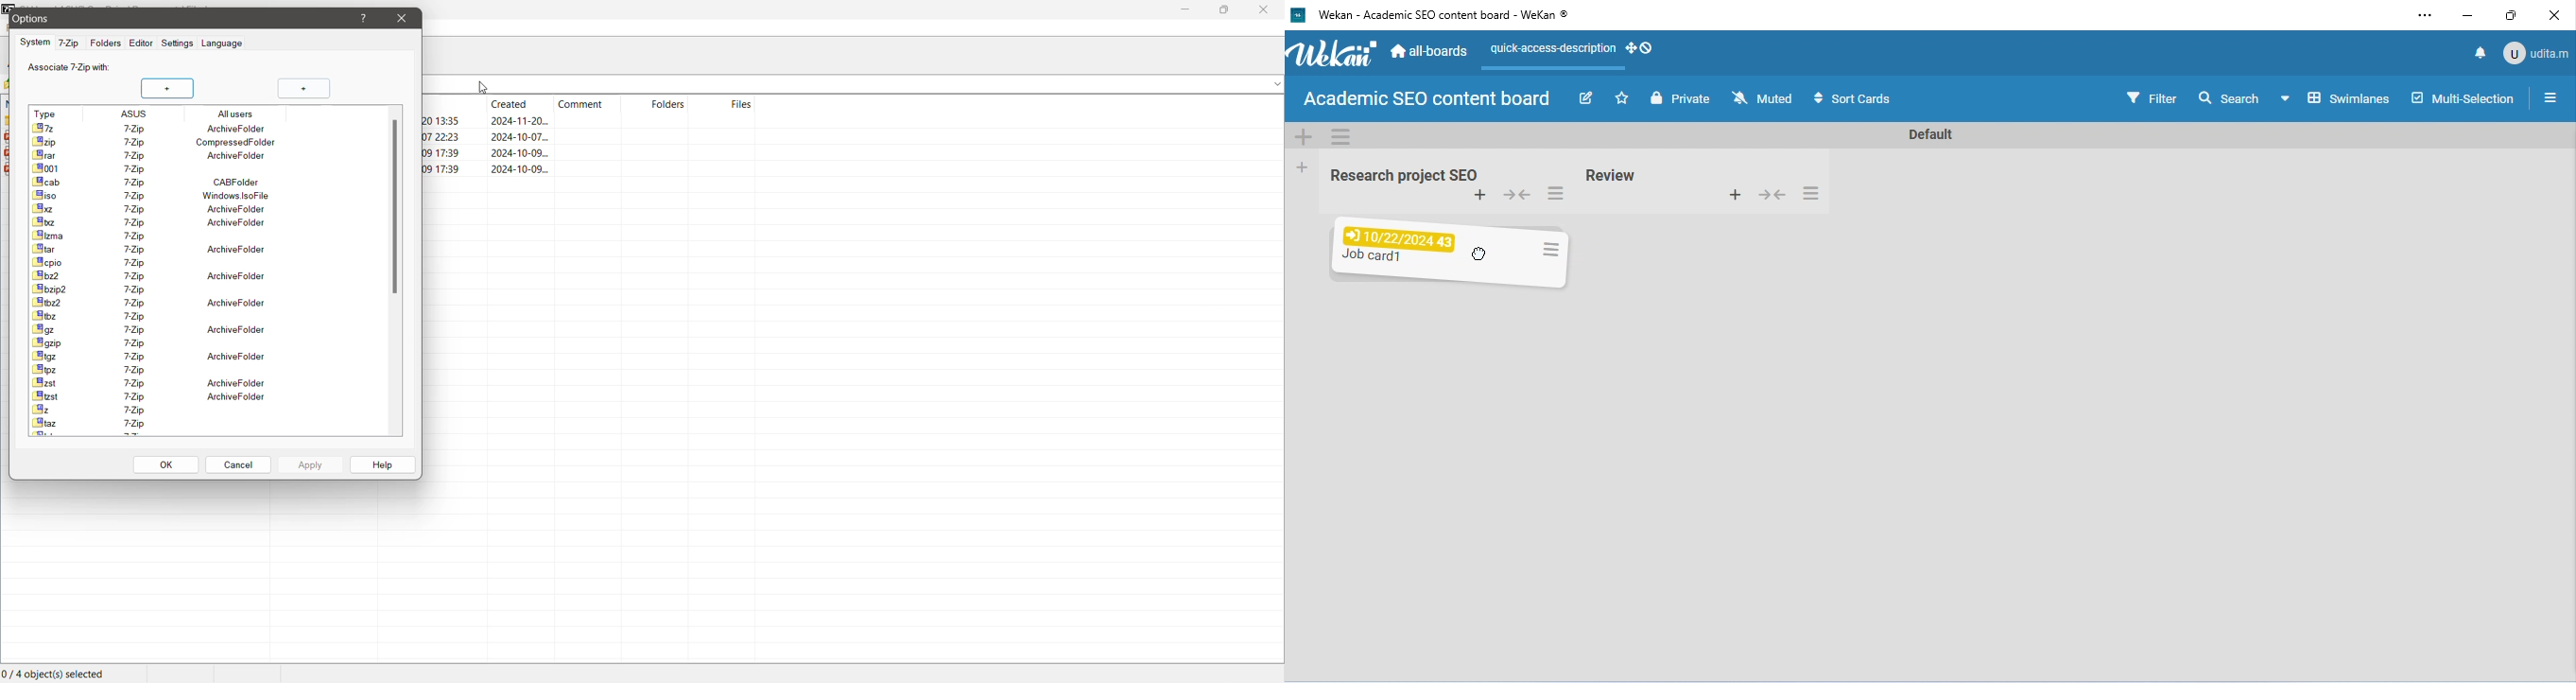 This screenshot has height=700, width=2576. Describe the element at coordinates (1850, 99) in the screenshot. I see `sort cards` at that location.